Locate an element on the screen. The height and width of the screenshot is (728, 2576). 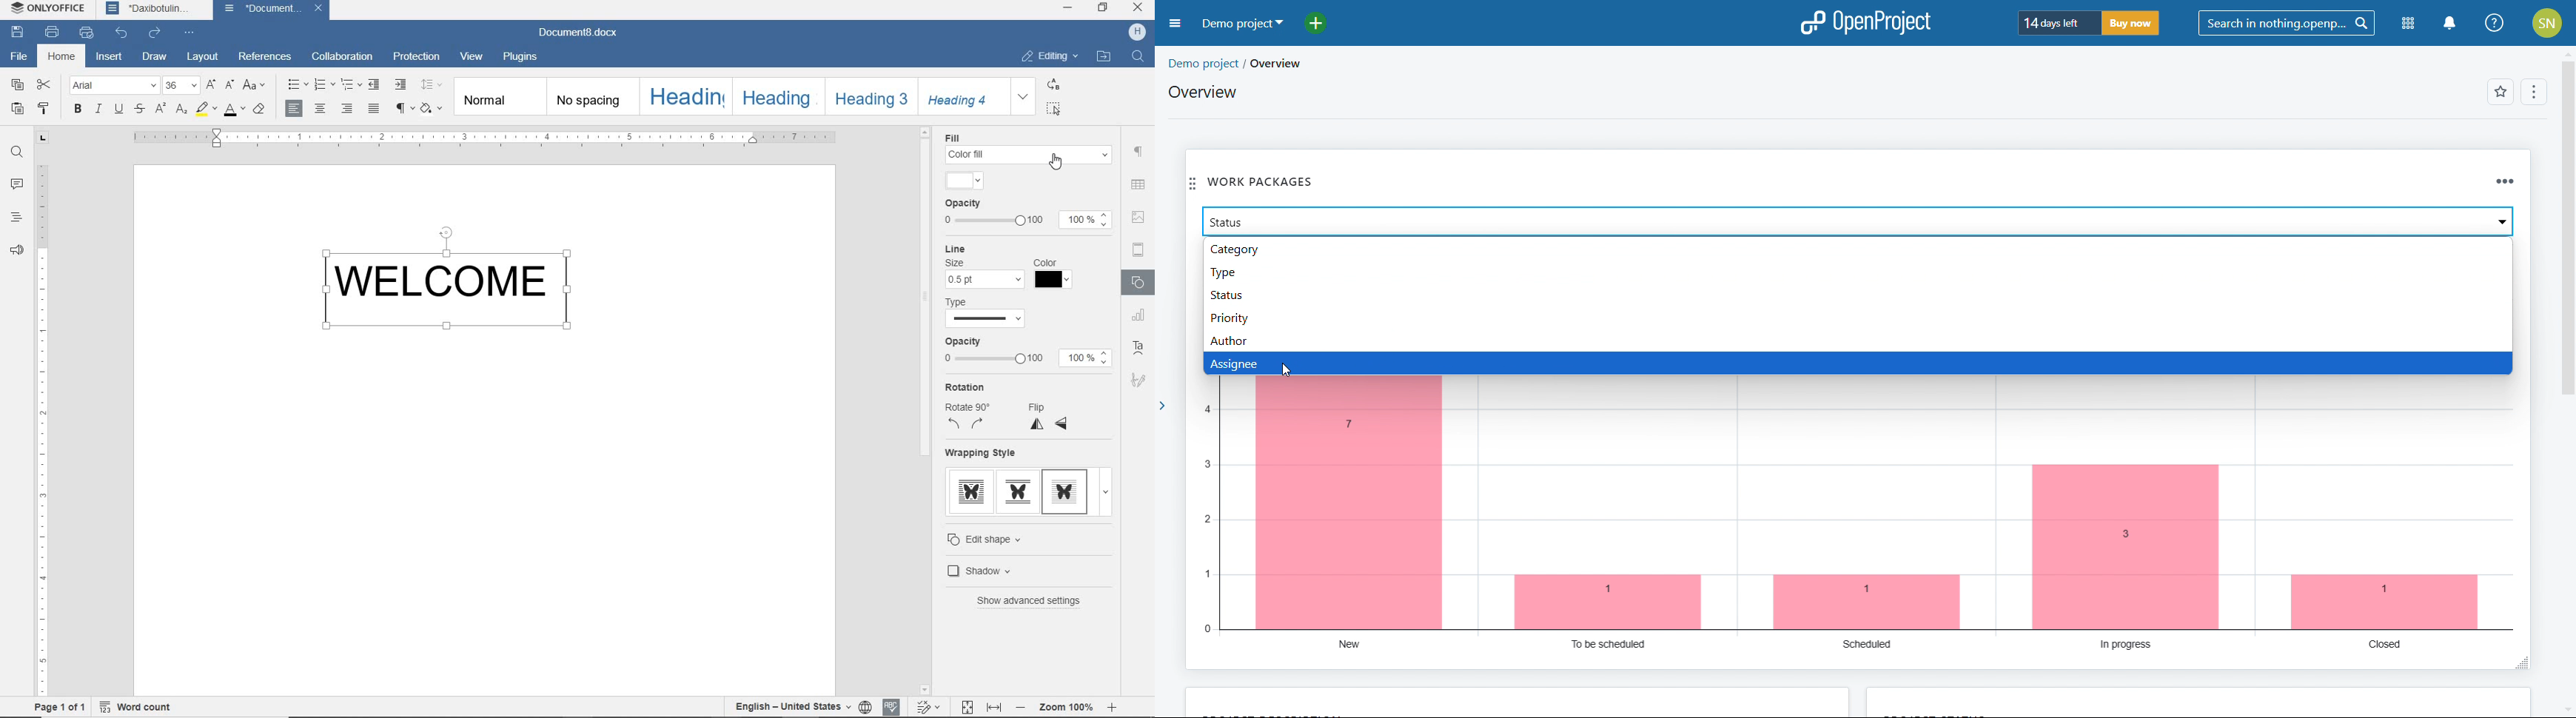
HP is located at coordinates (1138, 32).